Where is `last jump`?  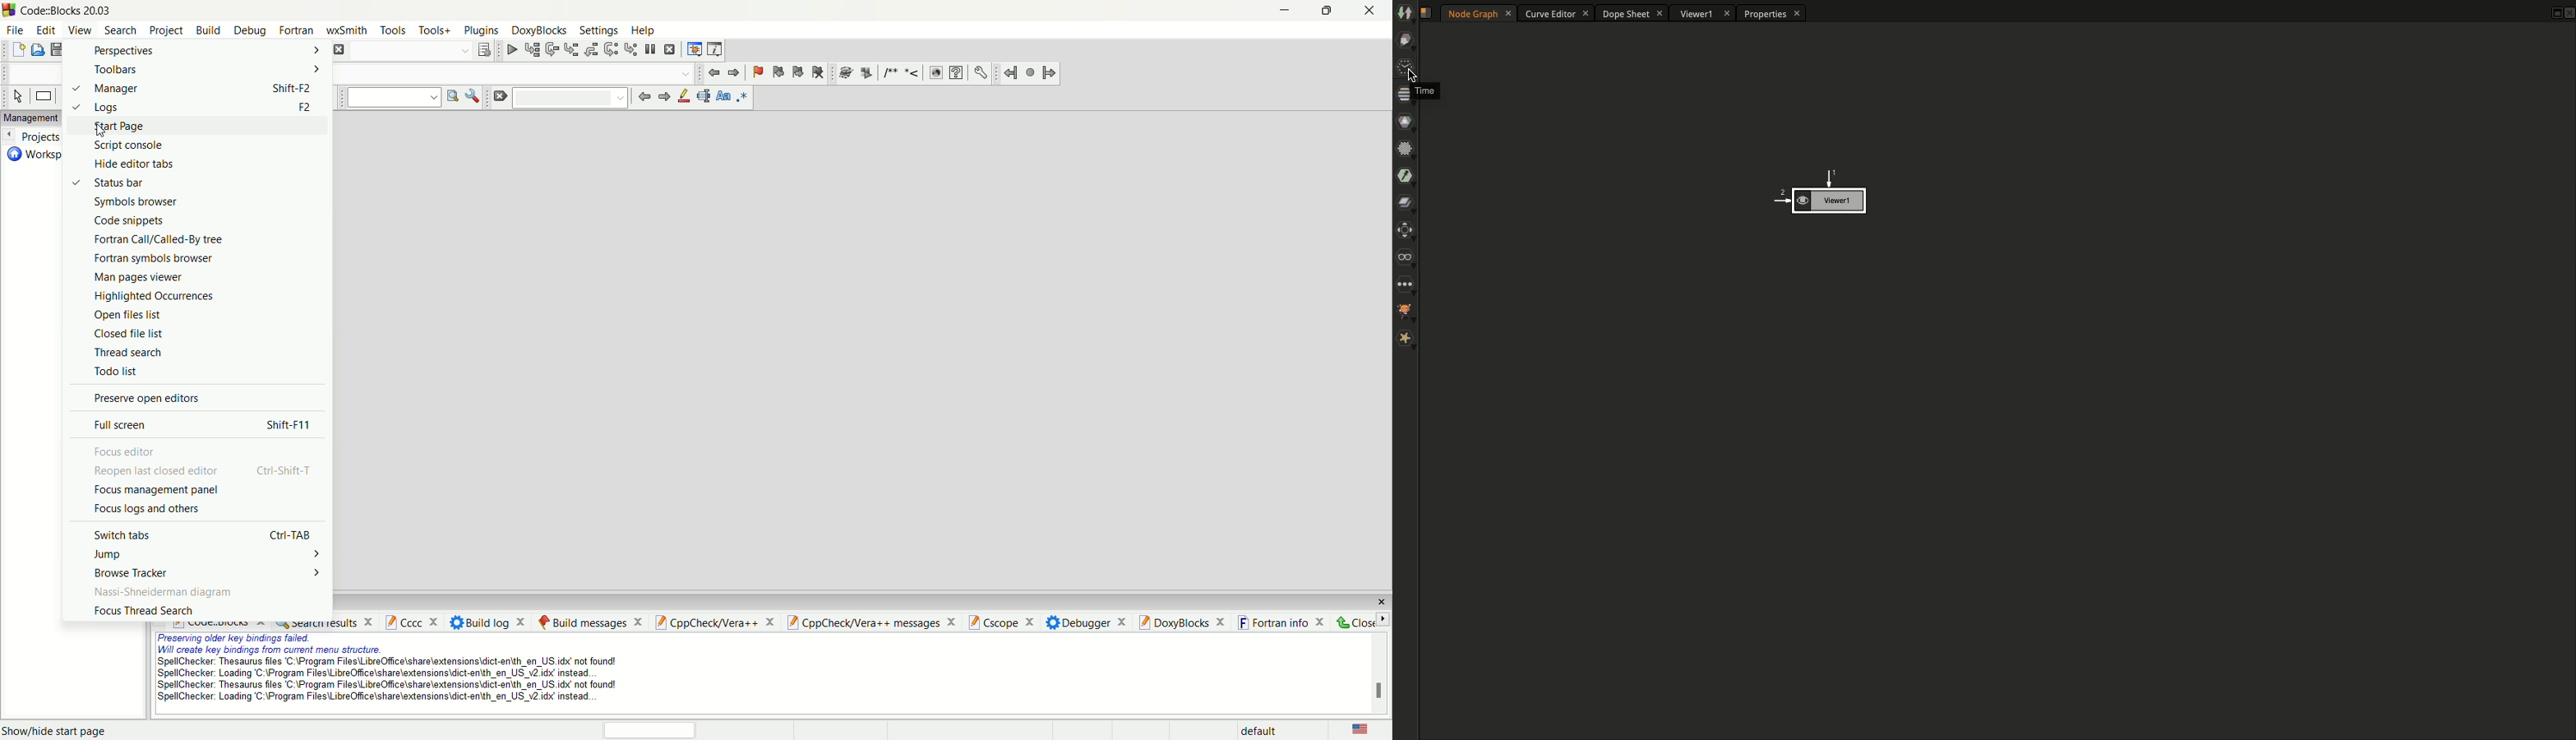 last jump is located at coordinates (1030, 73).